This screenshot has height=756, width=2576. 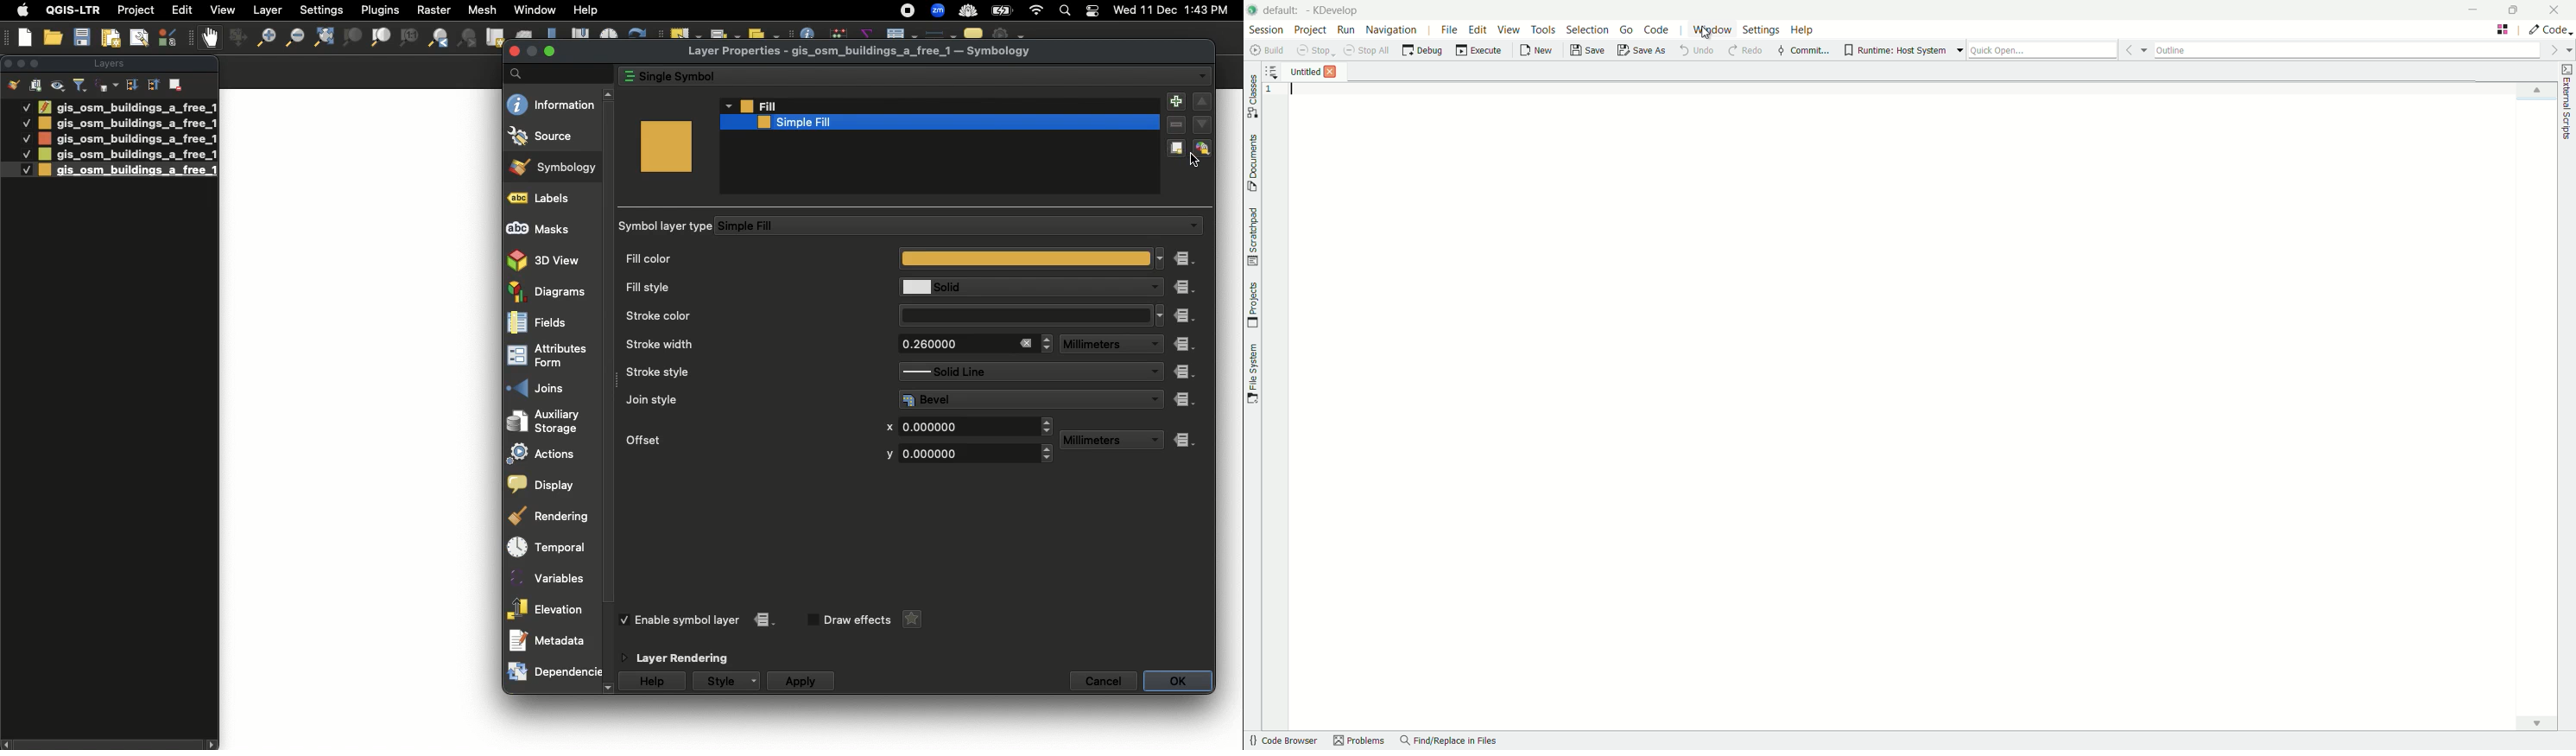 I want to click on Fill color, so click(x=888, y=260).